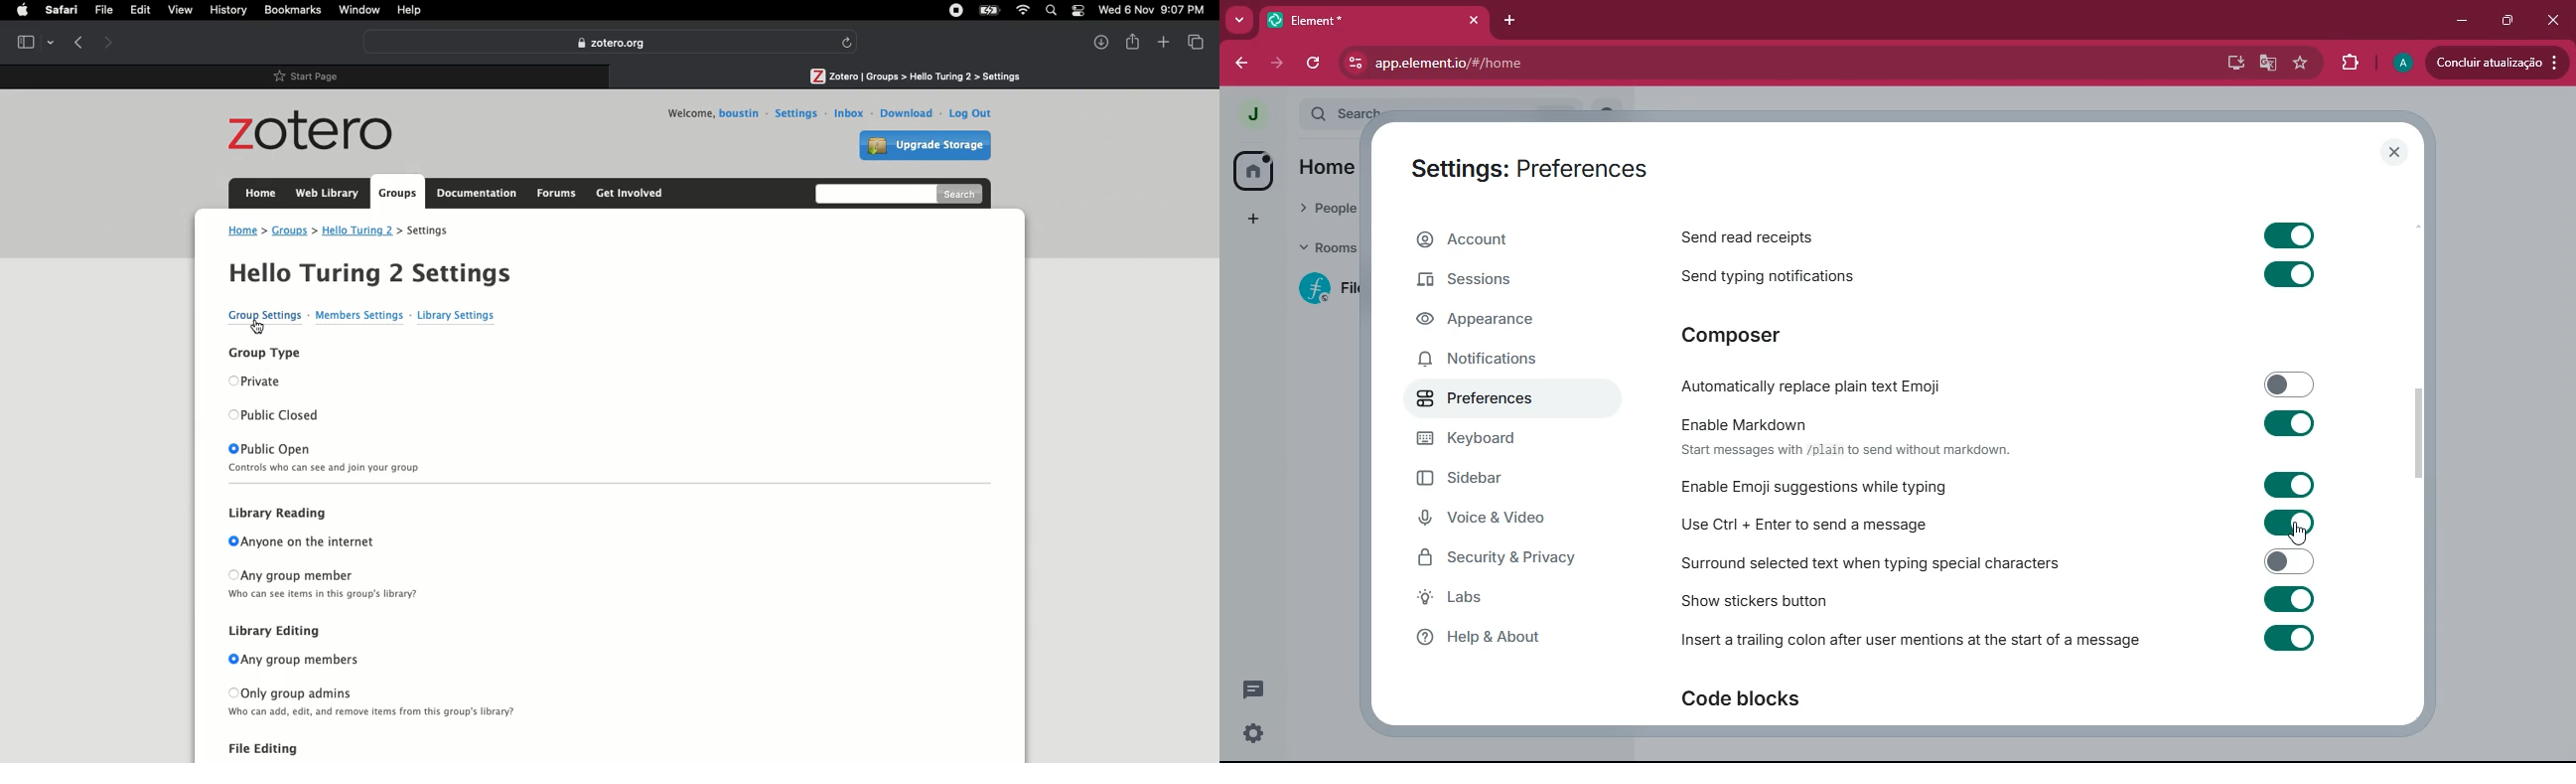 The width and height of the screenshot is (2576, 784). What do you see at coordinates (1256, 687) in the screenshot?
I see `comments` at bounding box center [1256, 687].